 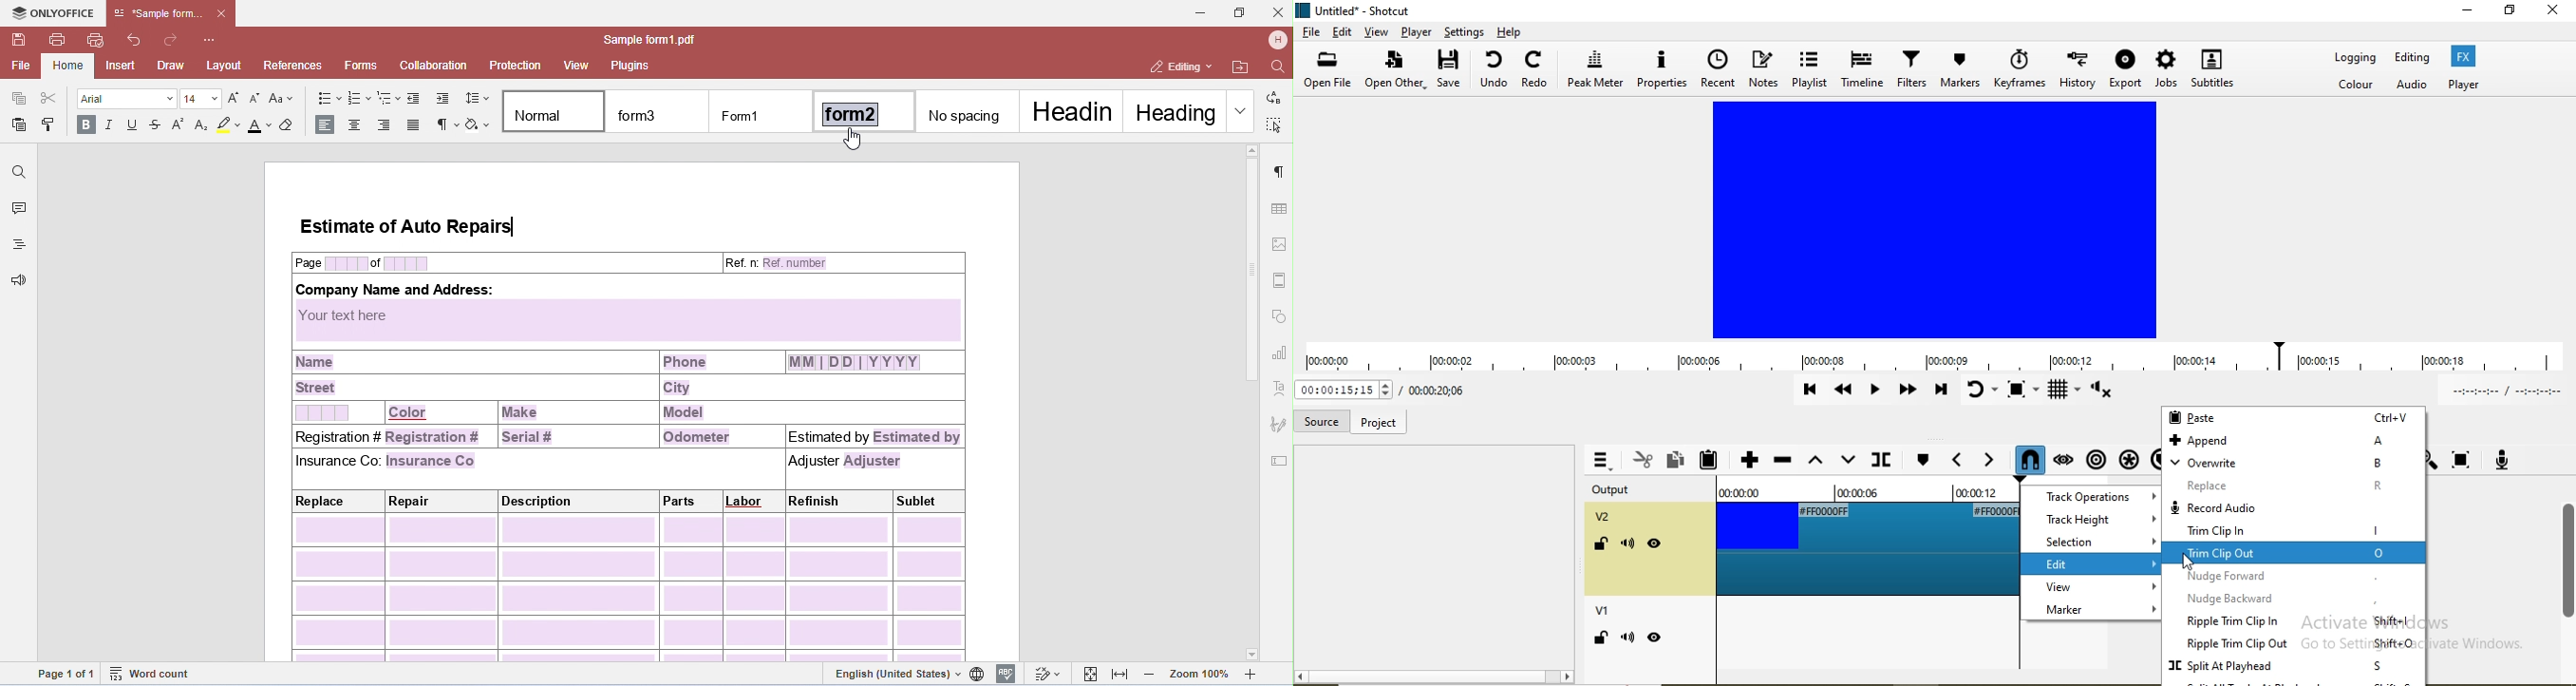 I want to click on nudge forward, so click(x=2292, y=576).